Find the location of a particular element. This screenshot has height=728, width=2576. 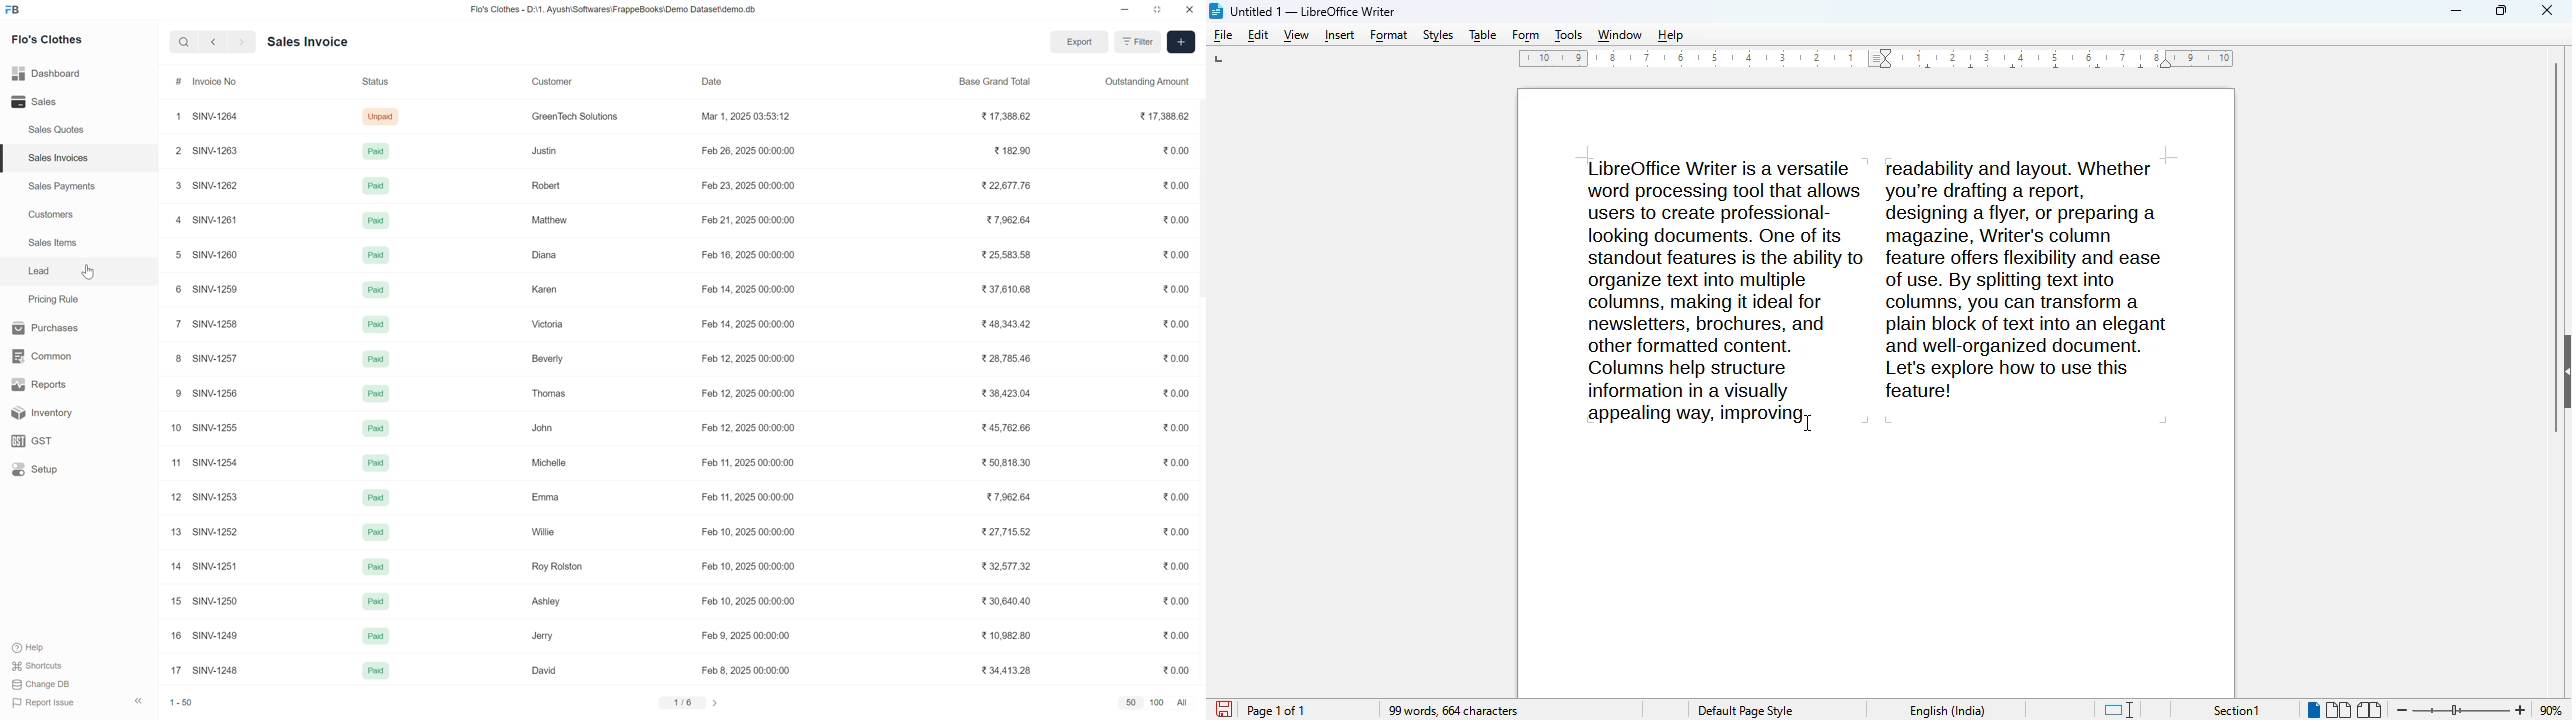

Paid is located at coordinates (373, 533).